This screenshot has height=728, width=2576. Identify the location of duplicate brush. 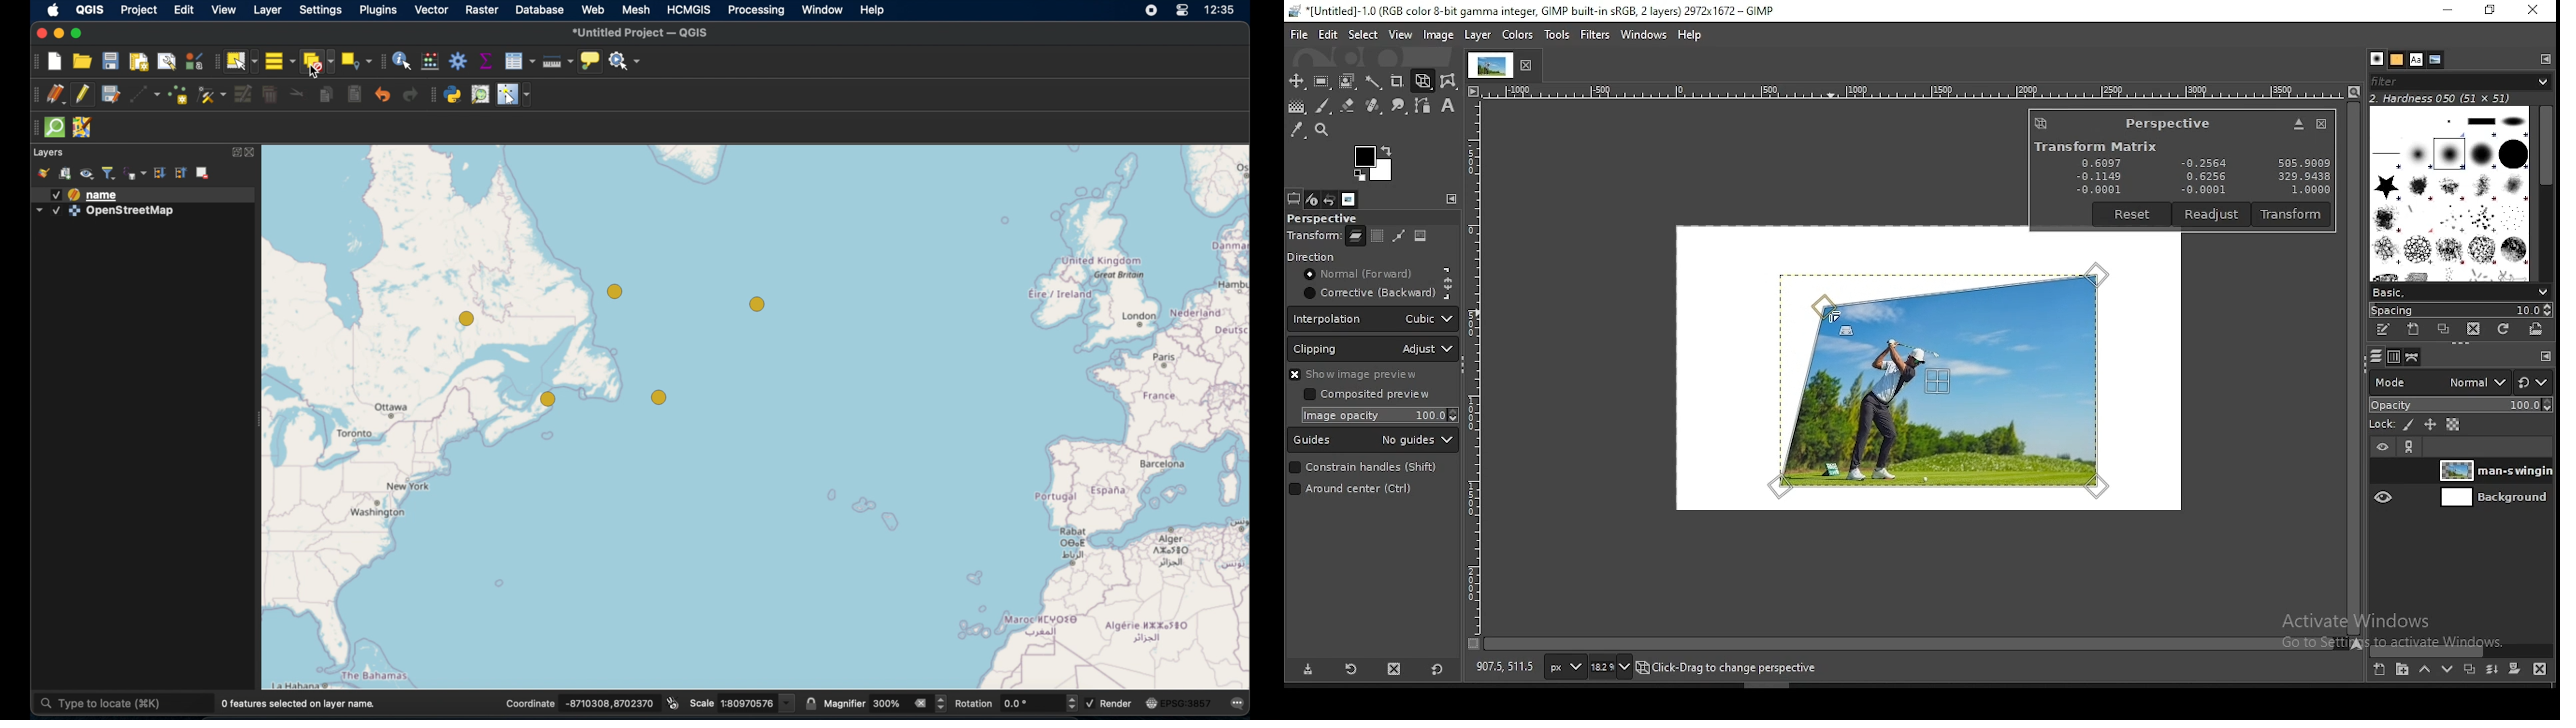
(2443, 330).